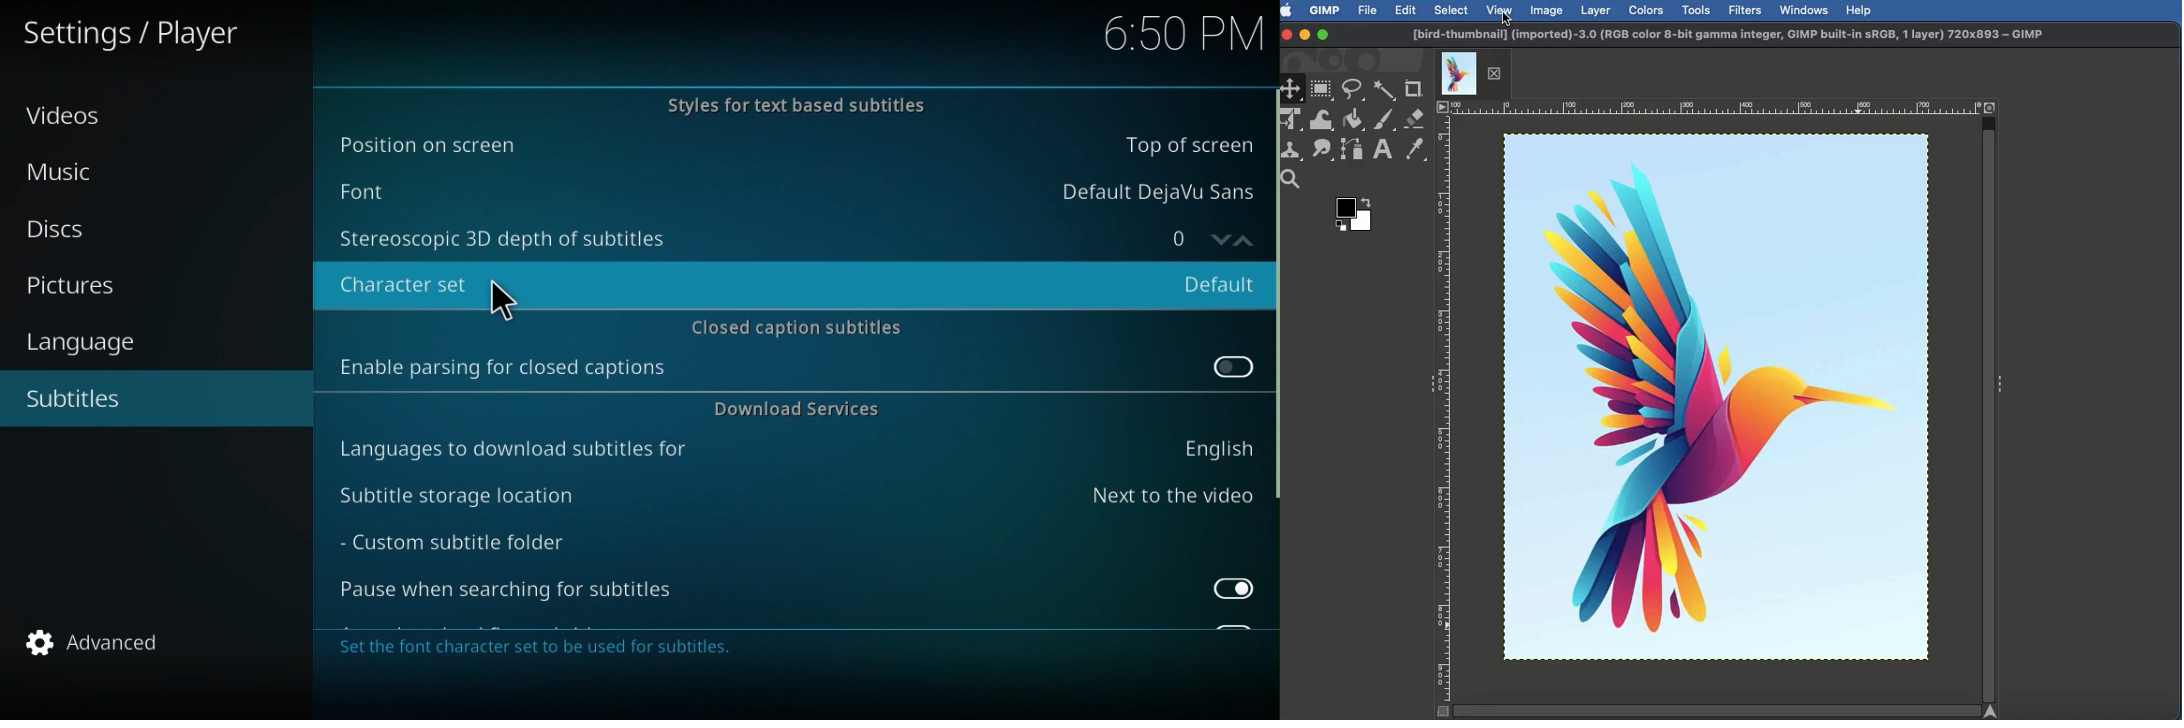 Image resolution: width=2184 pixels, height=728 pixels. Describe the element at coordinates (1384, 91) in the screenshot. I see `Fuzzy selector` at that location.